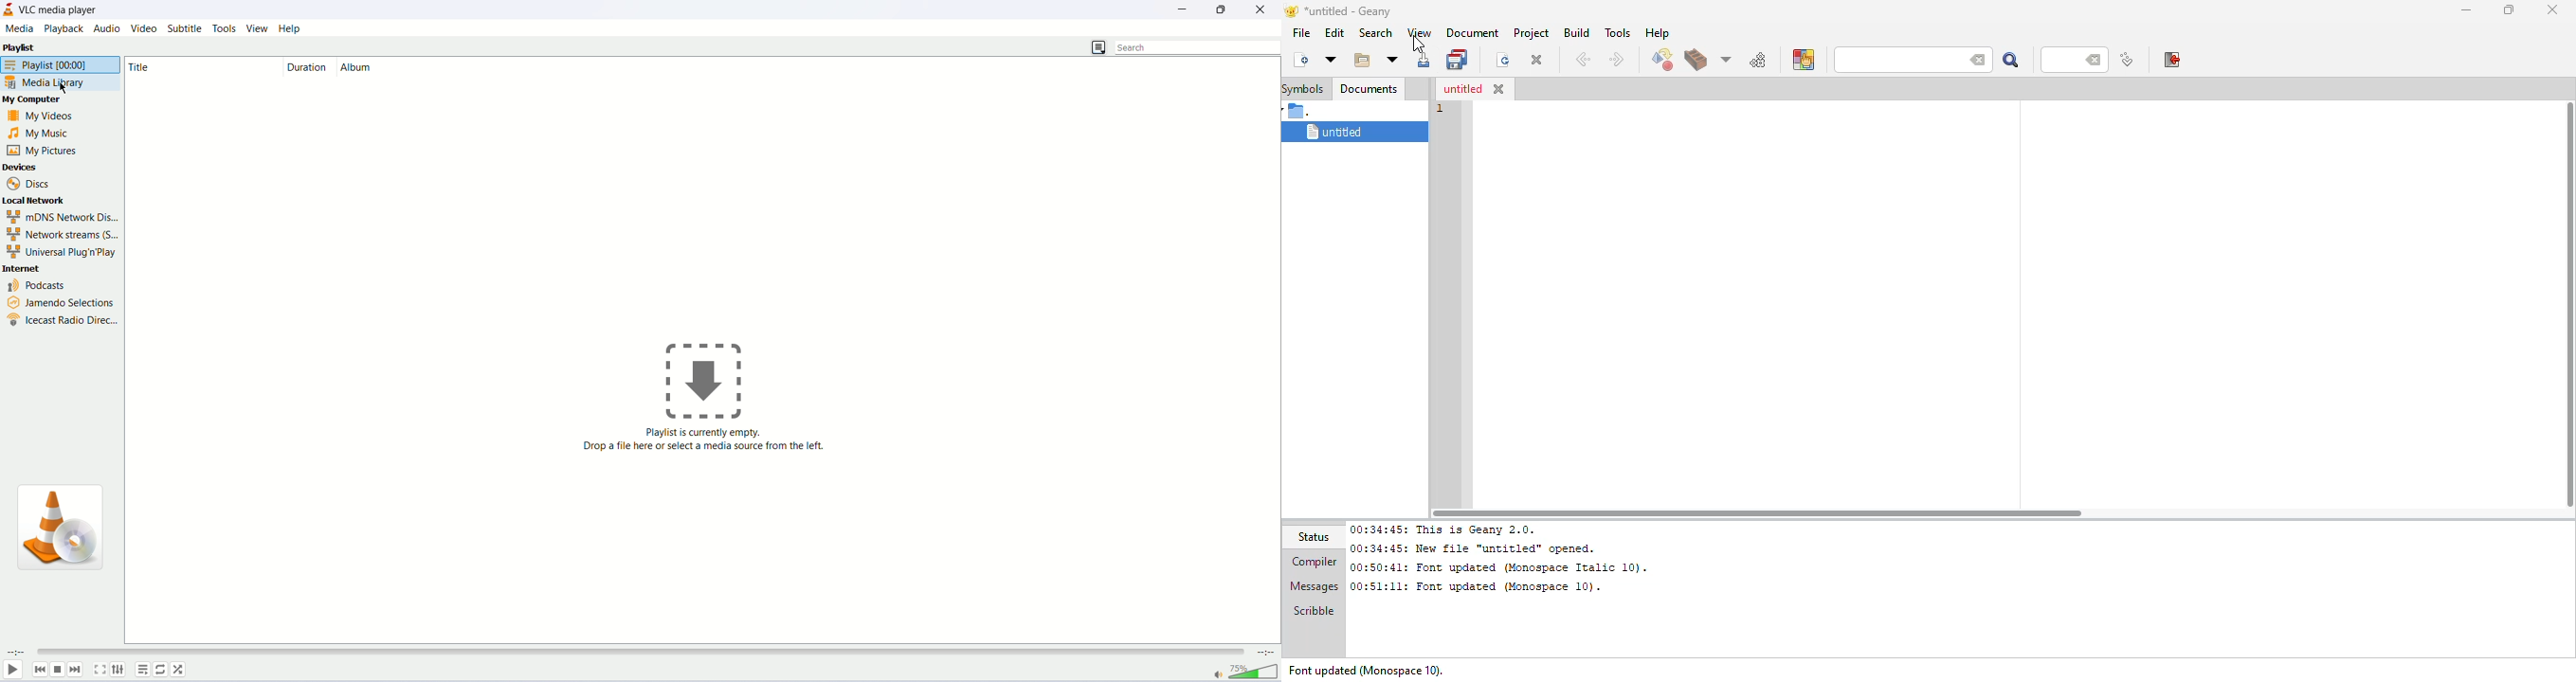  Describe the element at coordinates (44, 48) in the screenshot. I see `playlist` at that location.